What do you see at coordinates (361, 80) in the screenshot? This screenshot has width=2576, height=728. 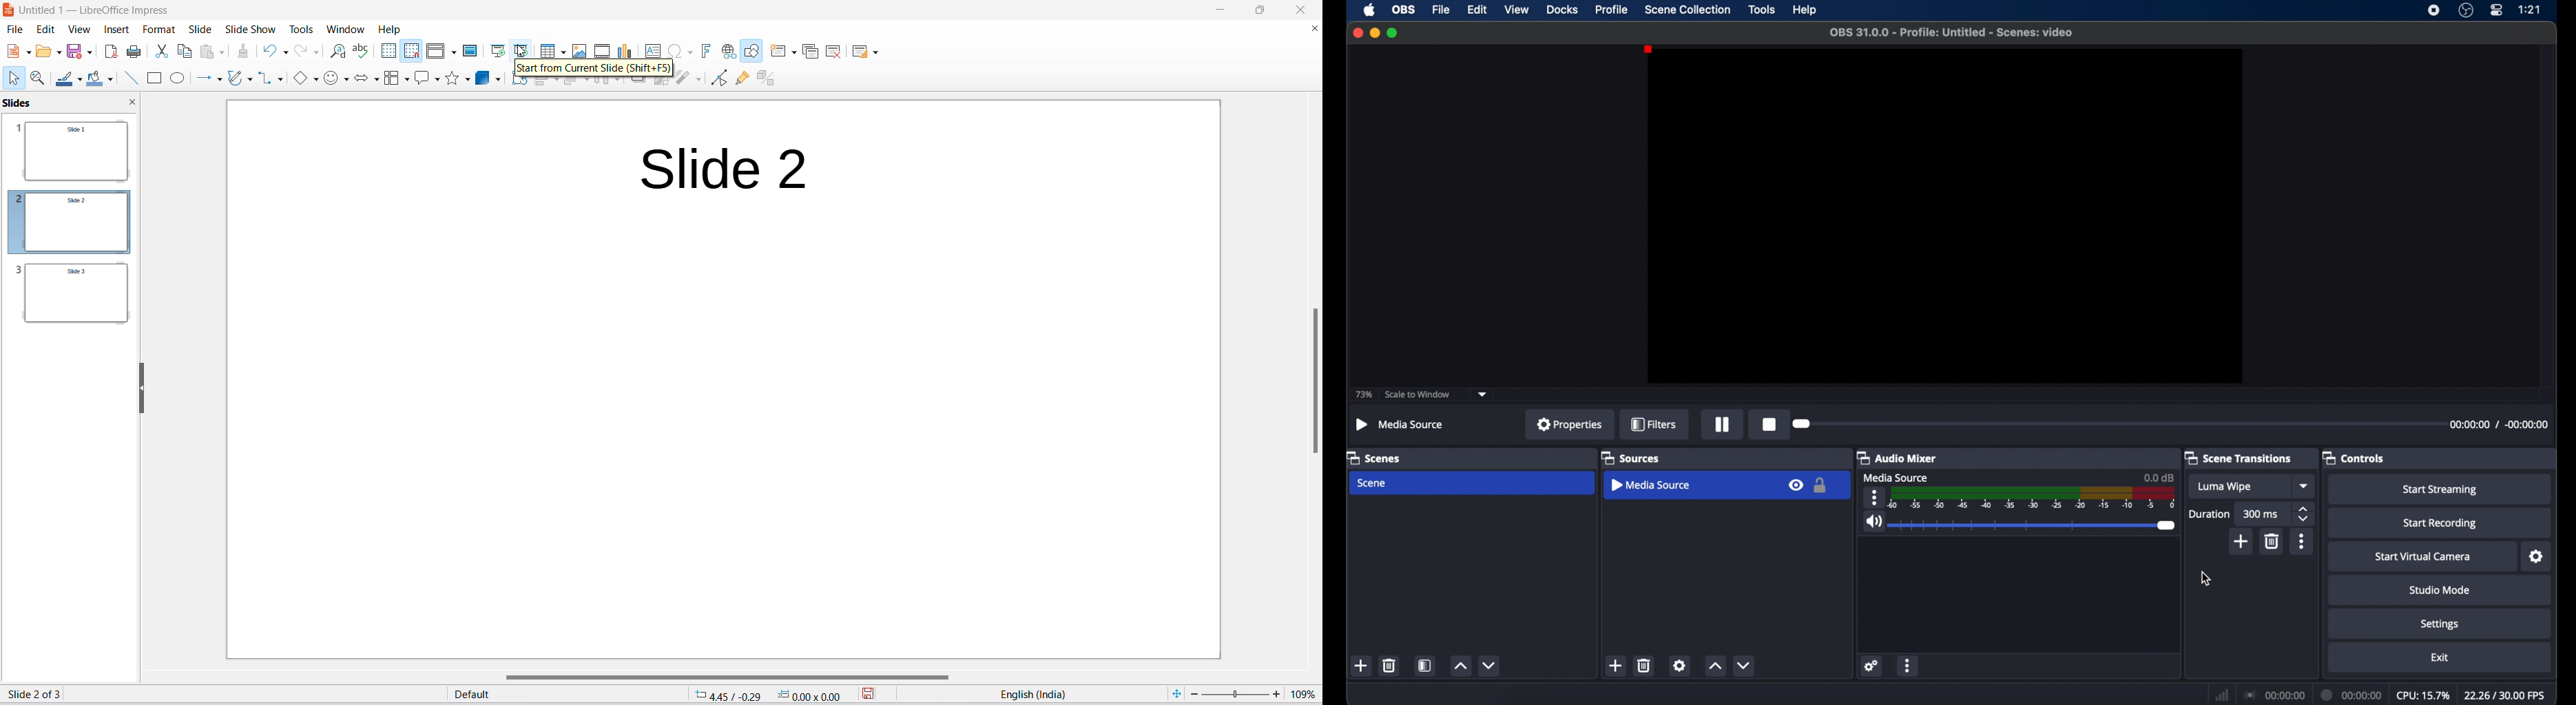 I see `block arrows` at bounding box center [361, 80].